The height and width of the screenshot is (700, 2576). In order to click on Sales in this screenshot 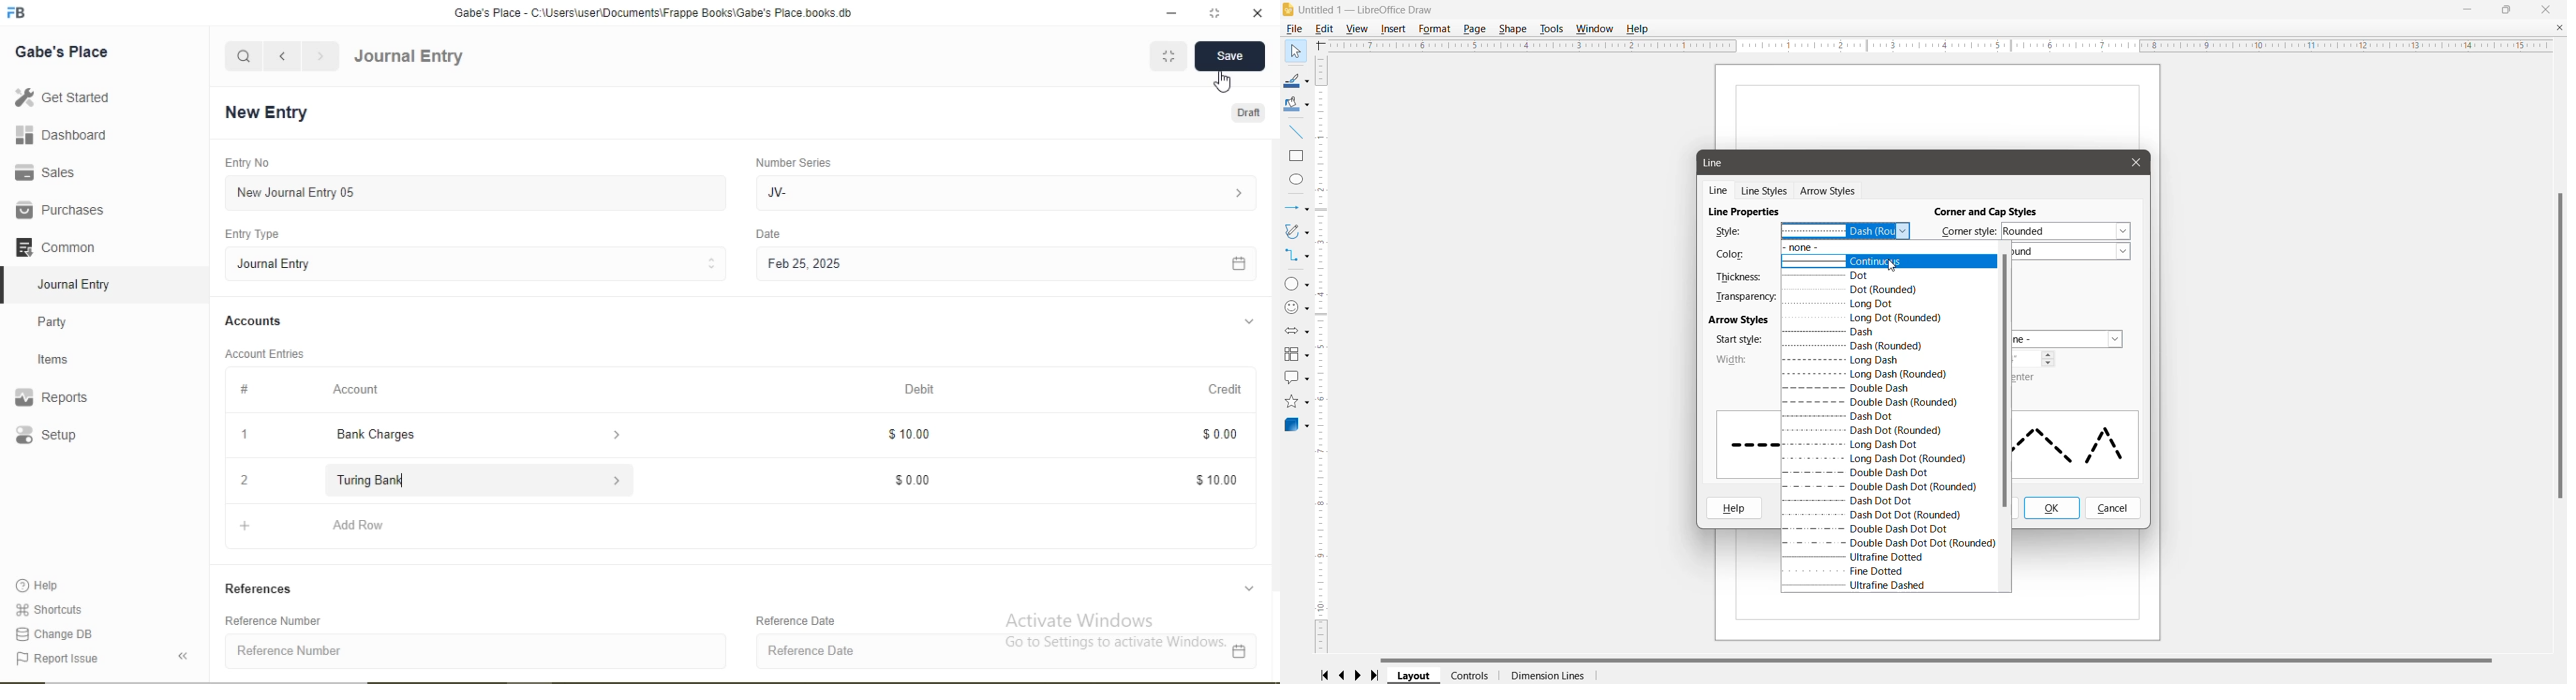, I will do `click(54, 172)`.